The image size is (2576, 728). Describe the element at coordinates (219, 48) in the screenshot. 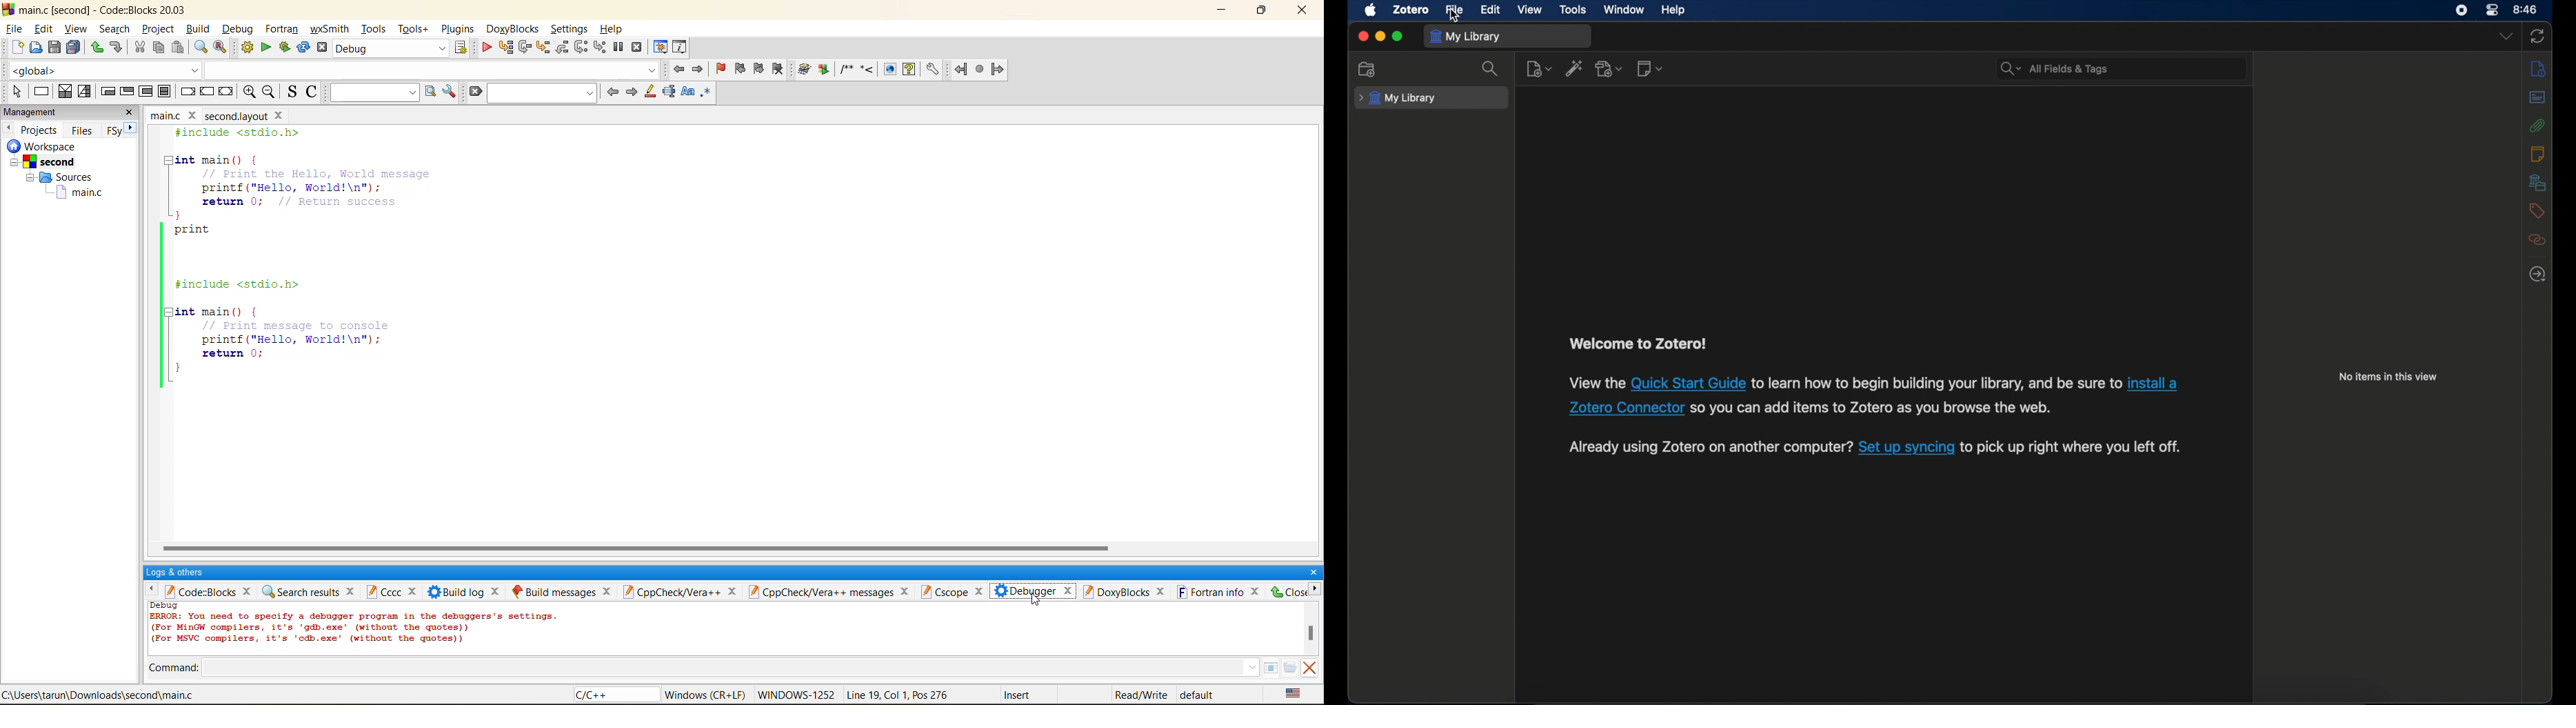

I see `replace` at that location.